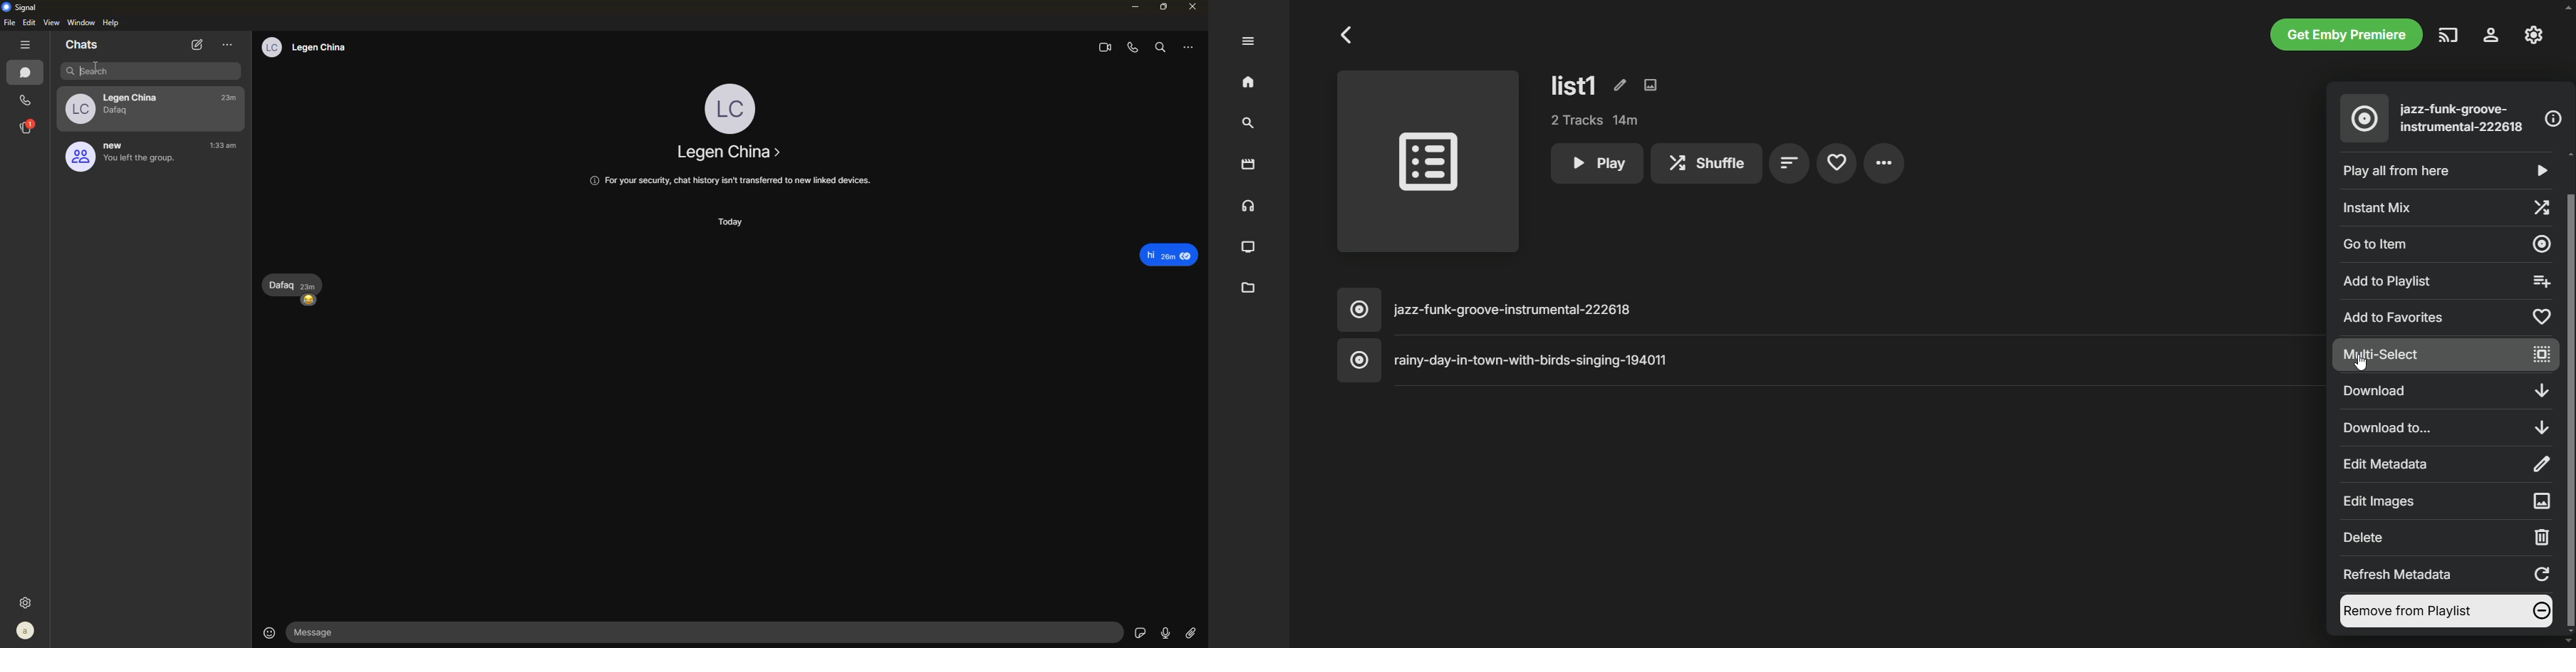  I want to click on multi-select, so click(2445, 355).